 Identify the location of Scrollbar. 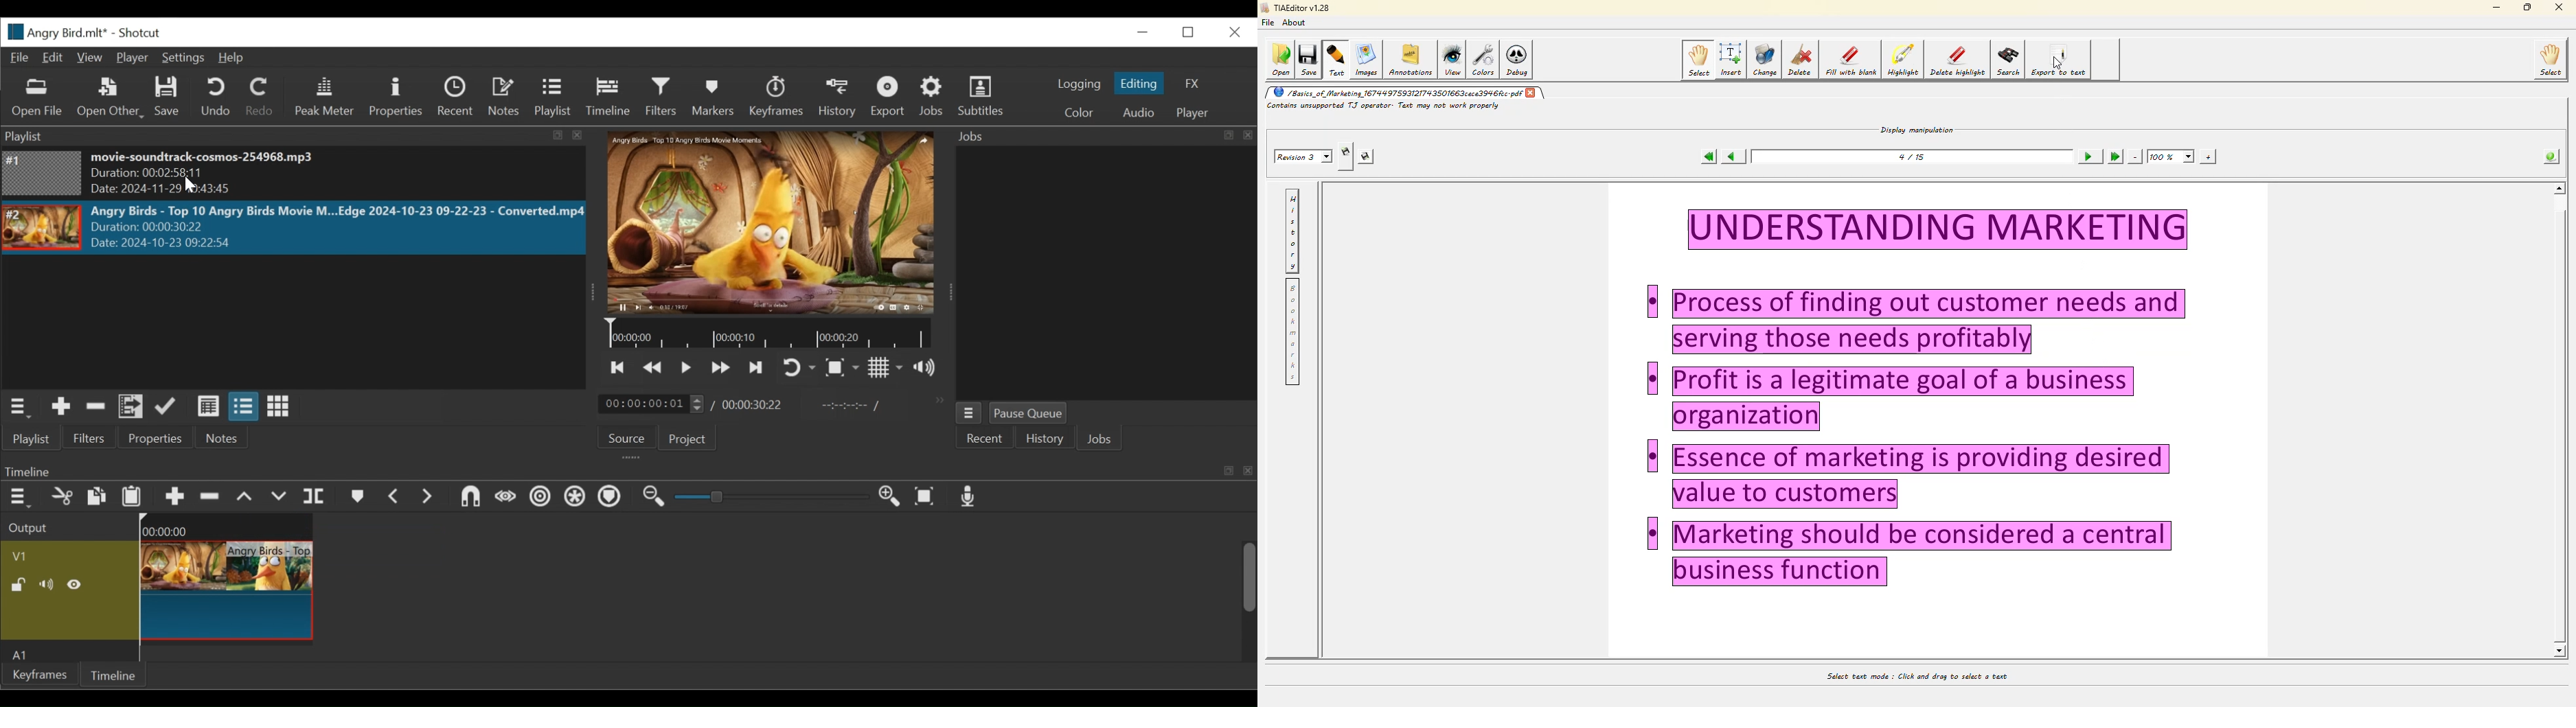
(1249, 592).